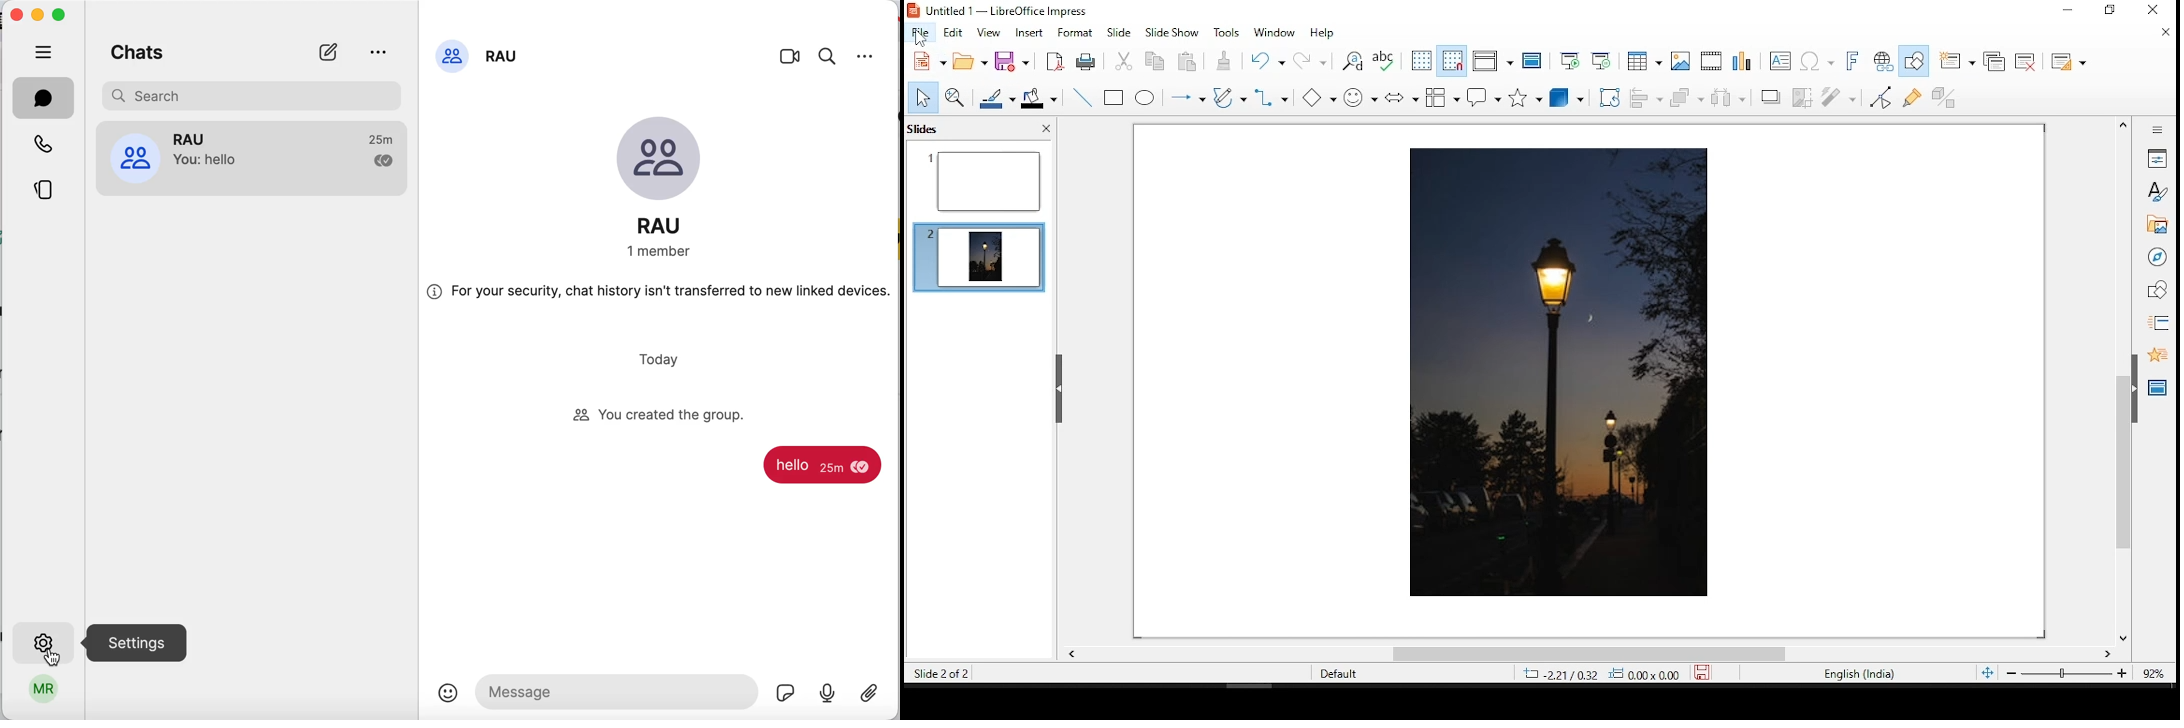  I want to click on shadow, so click(1771, 98).